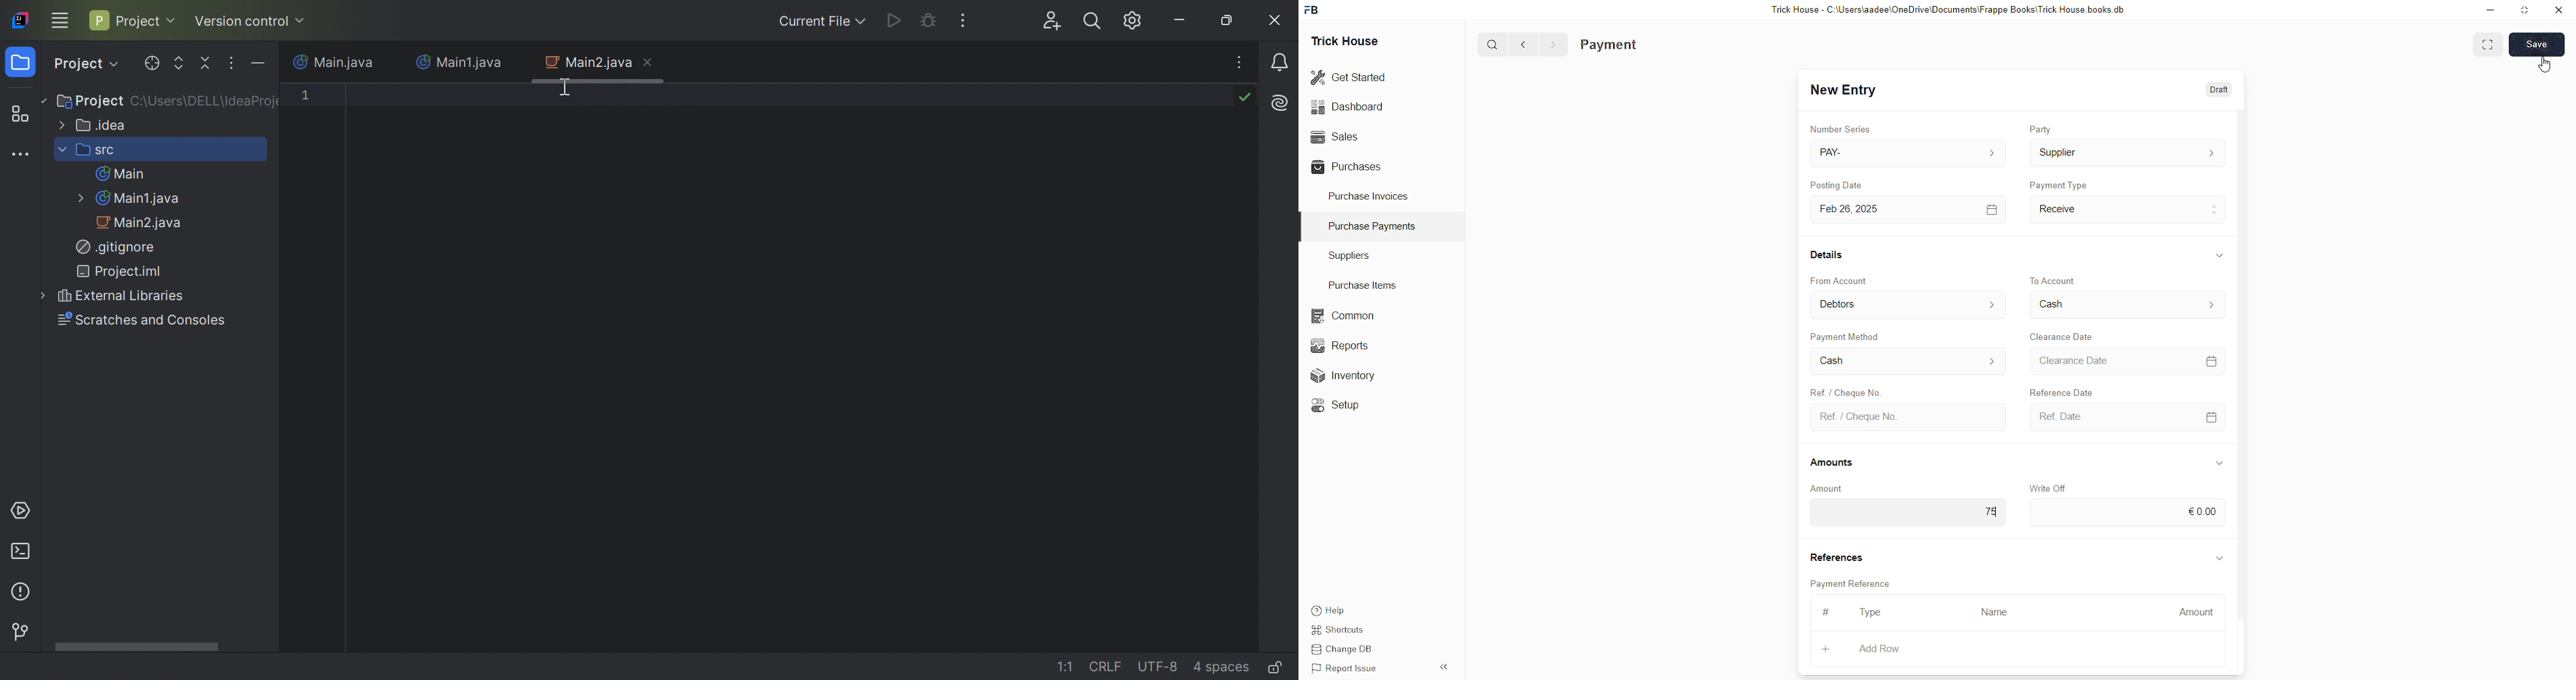 Image resolution: width=2576 pixels, height=700 pixels. What do you see at coordinates (2063, 335) in the screenshot?
I see `Clearance Date` at bounding box center [2063, 335].